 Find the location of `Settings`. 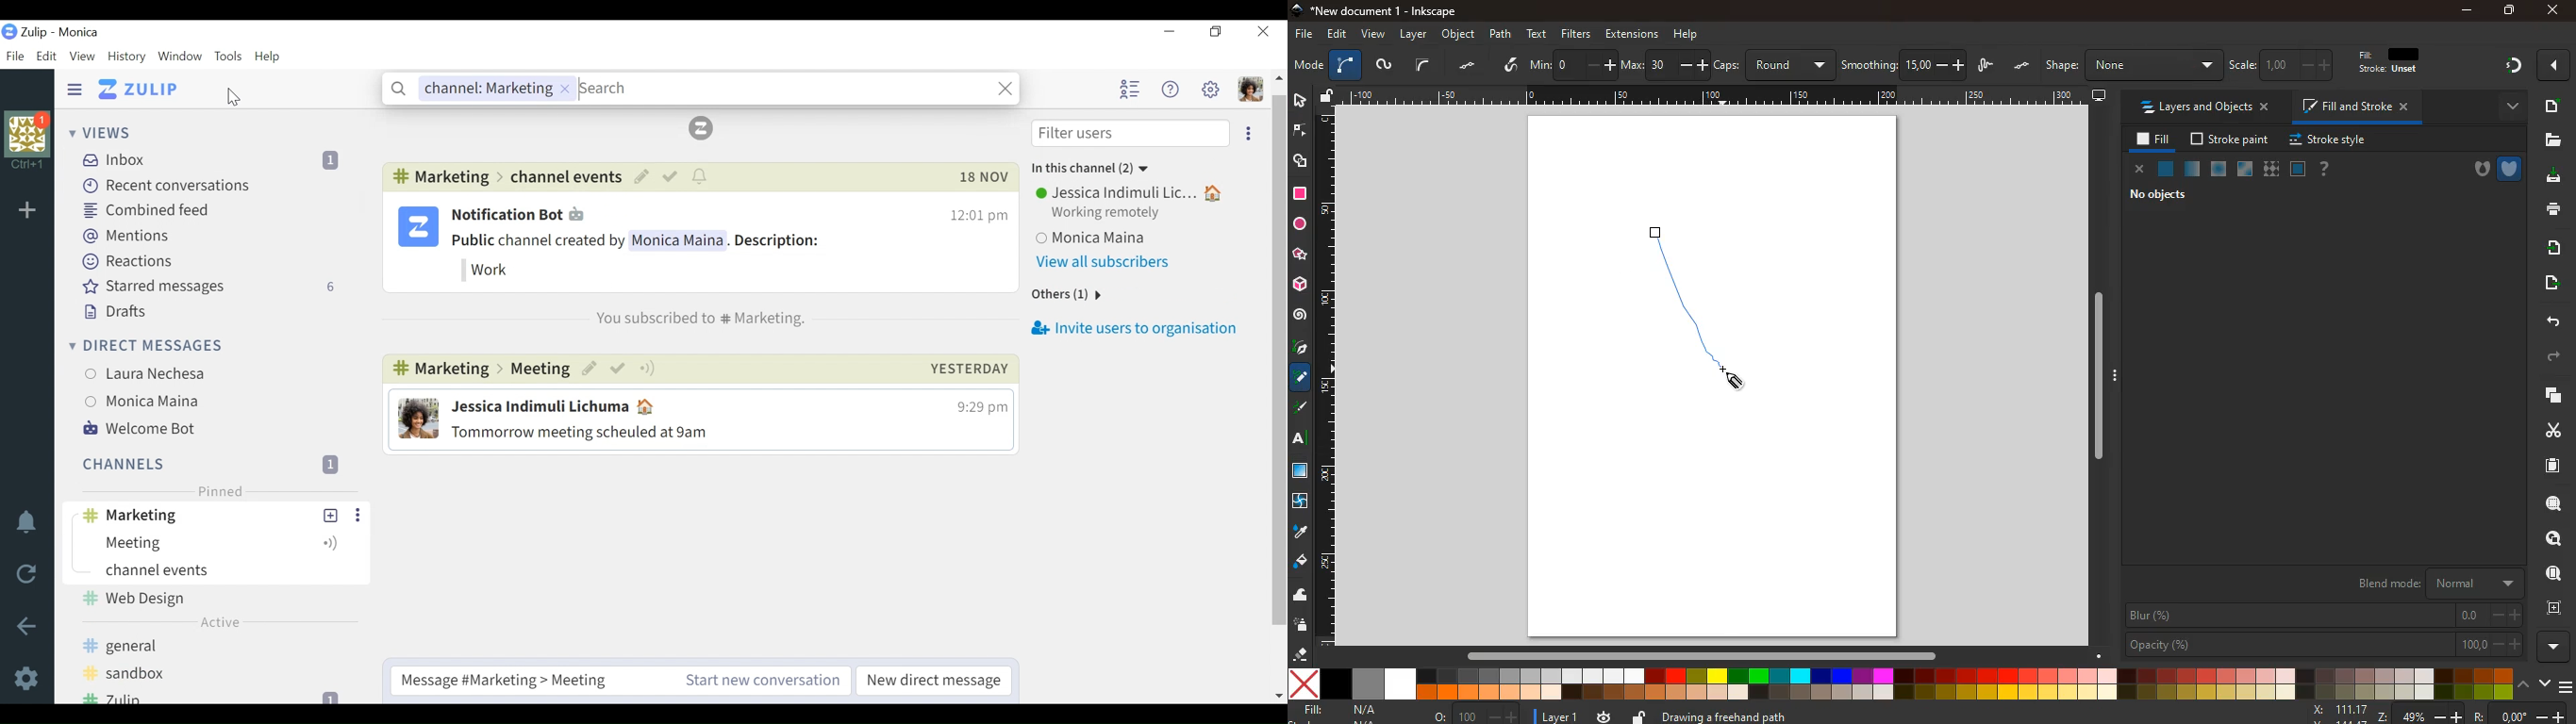

Settings is located at coordinates (1213, 88).